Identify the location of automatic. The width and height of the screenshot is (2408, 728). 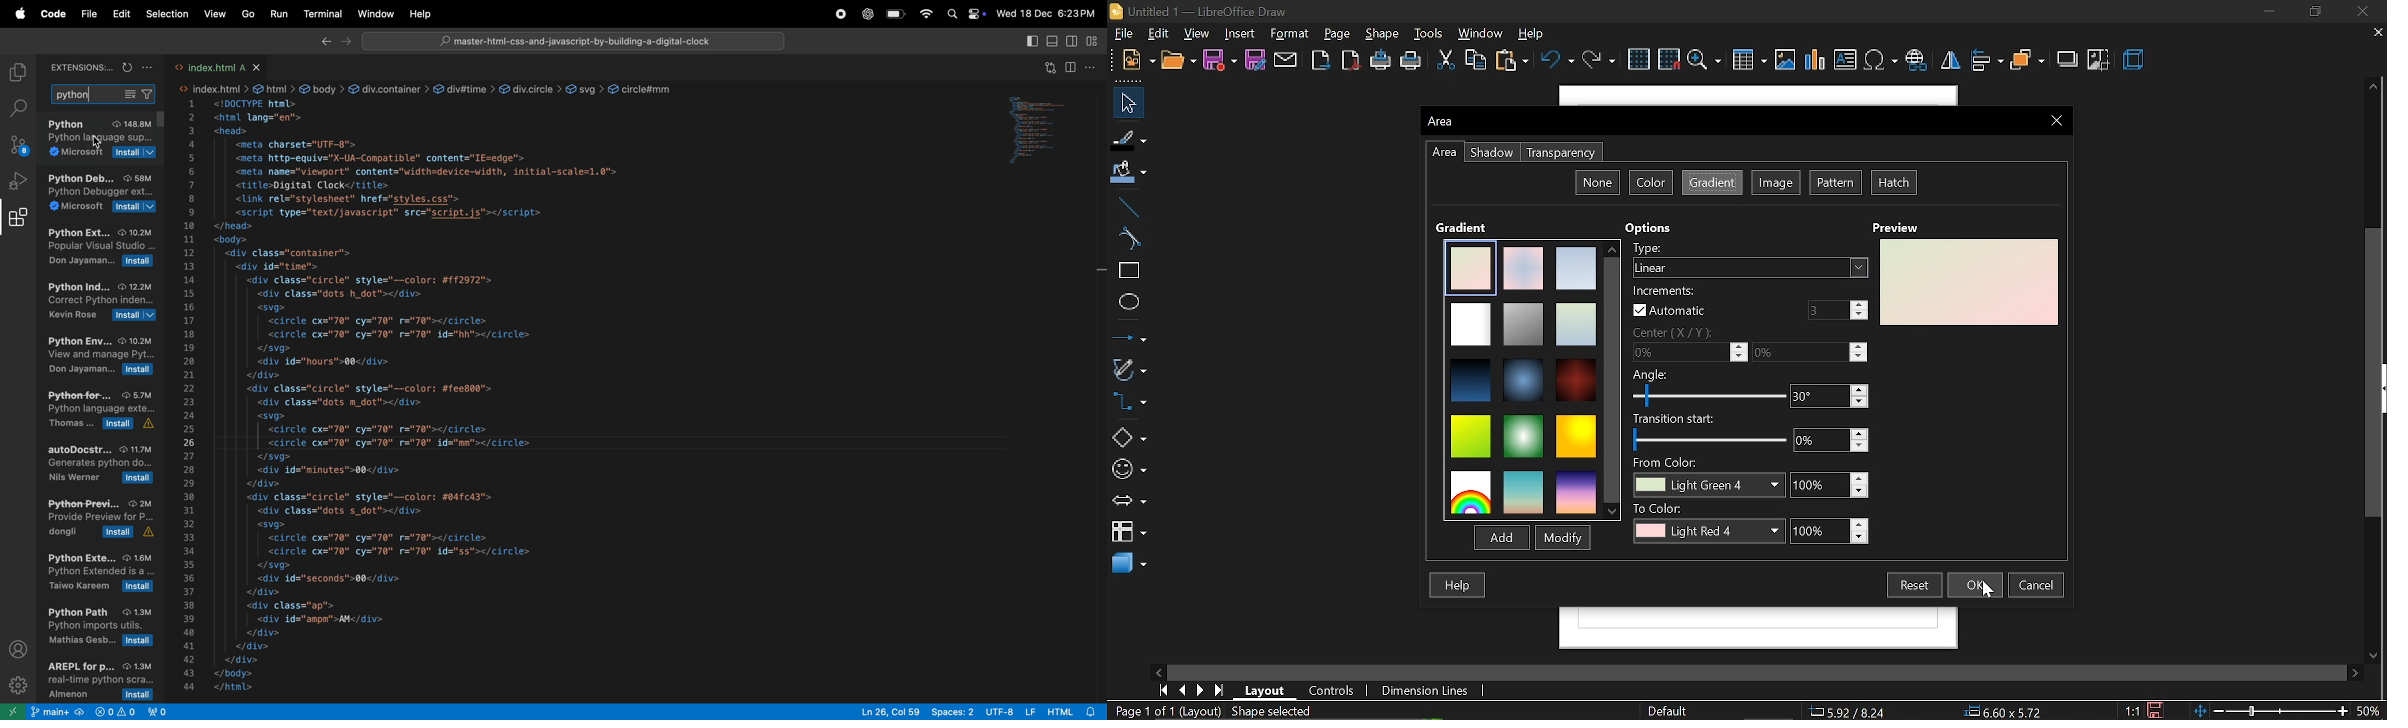
(1669, 302).